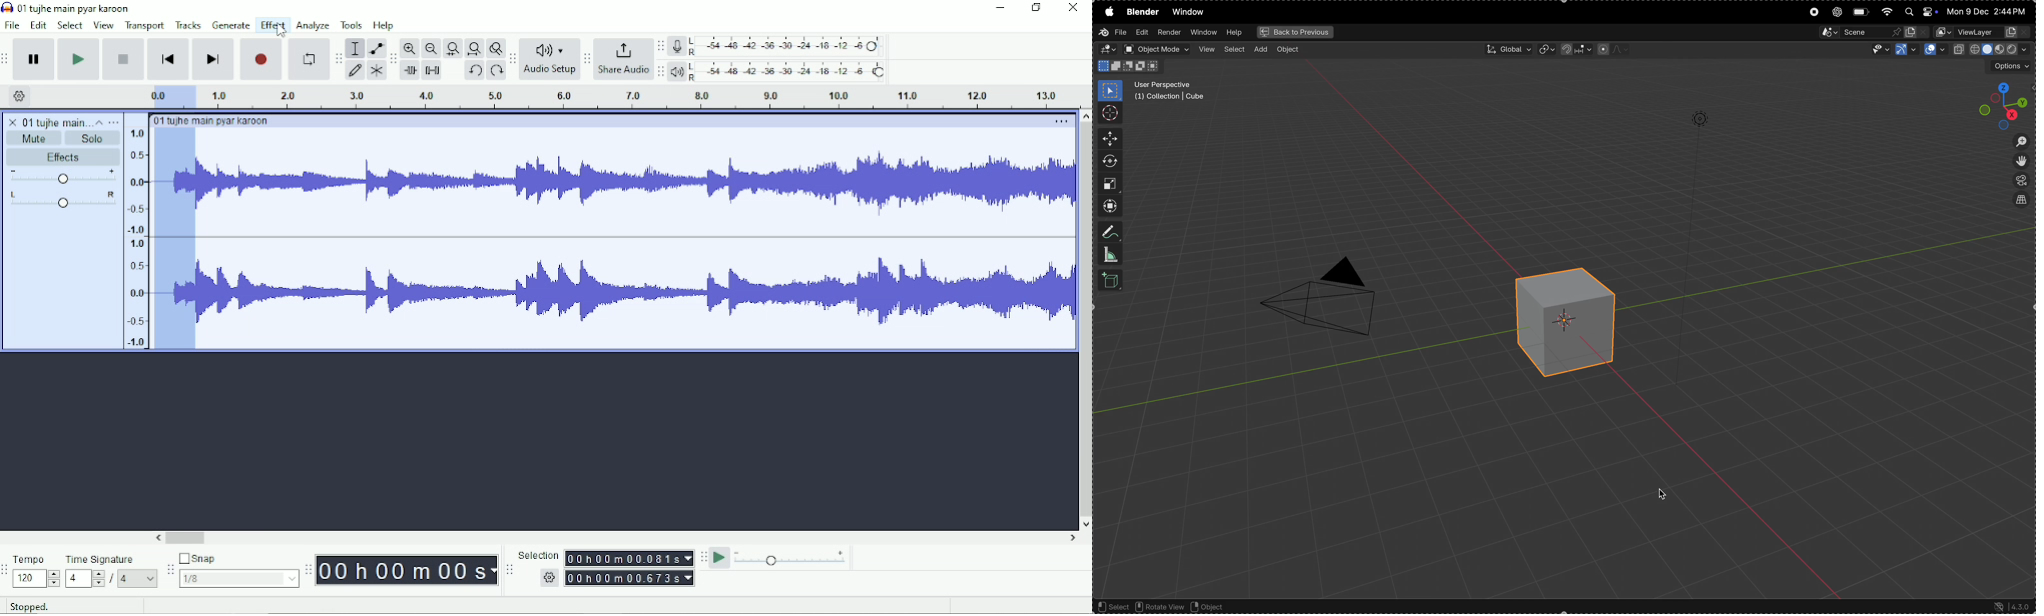  Describe the element at coordinates (175, 239) in the screenshot. I see `Already Played` at that location.